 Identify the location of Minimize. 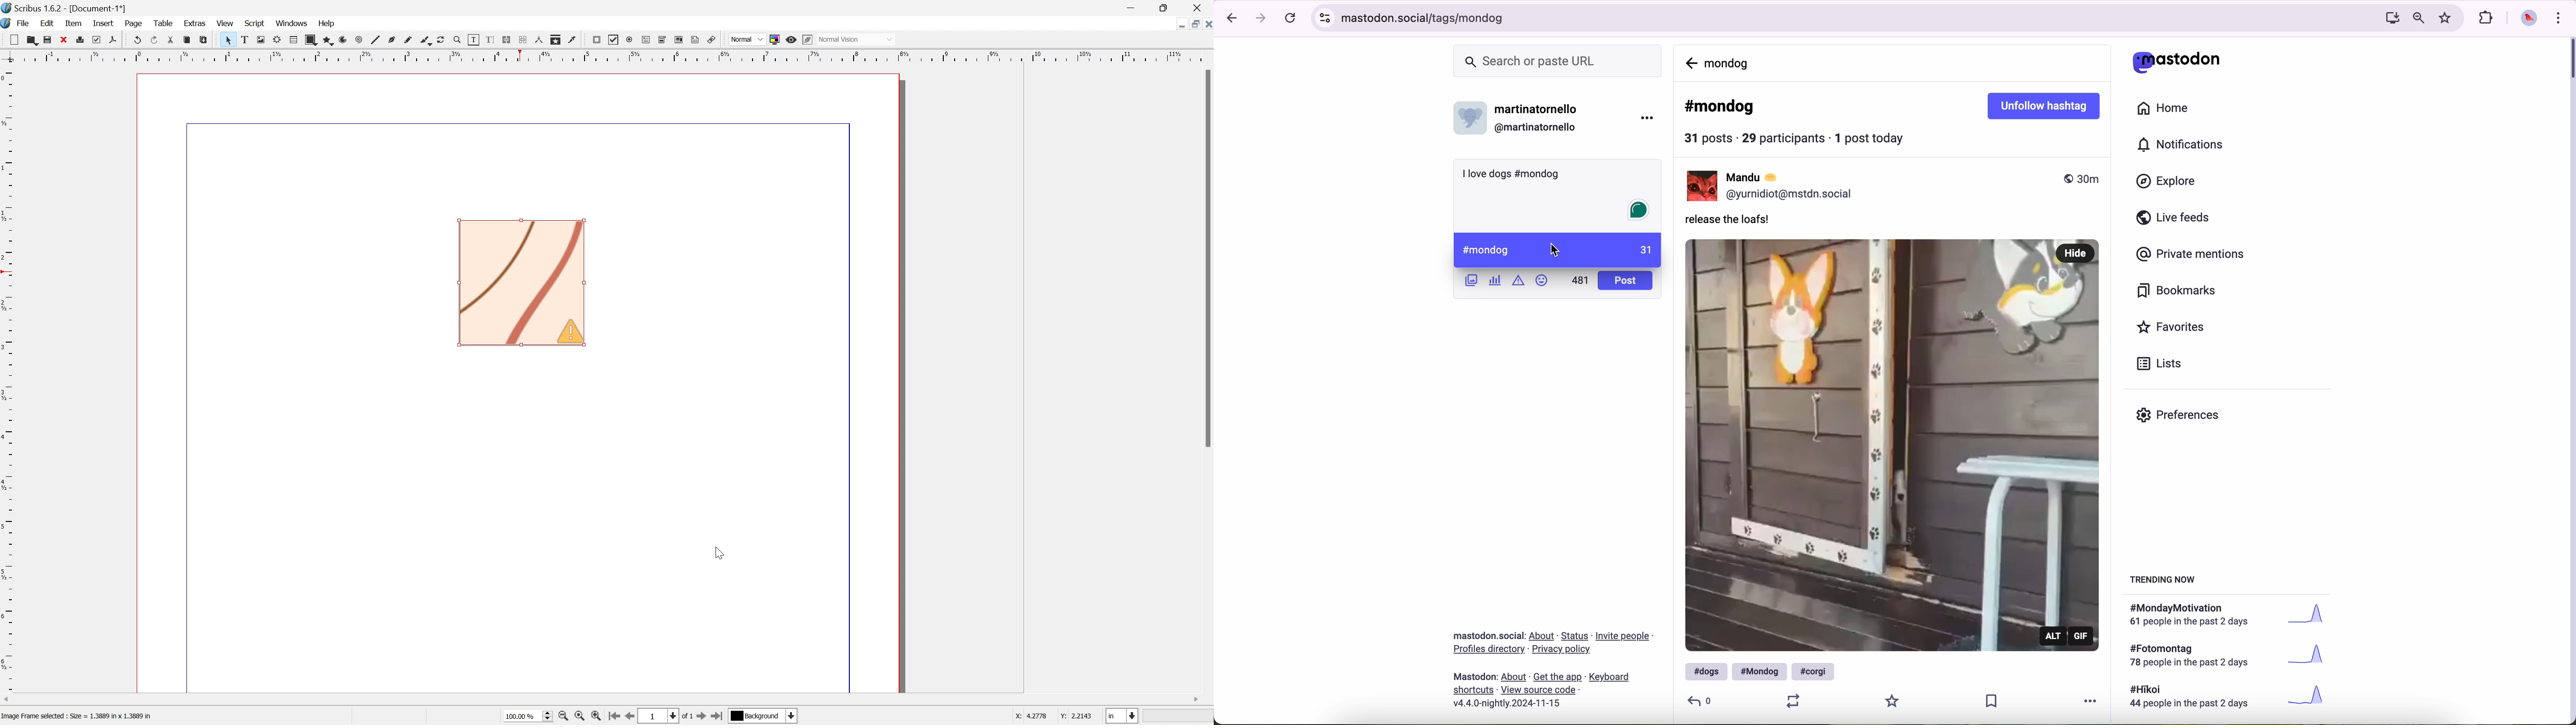
(1196, 25).